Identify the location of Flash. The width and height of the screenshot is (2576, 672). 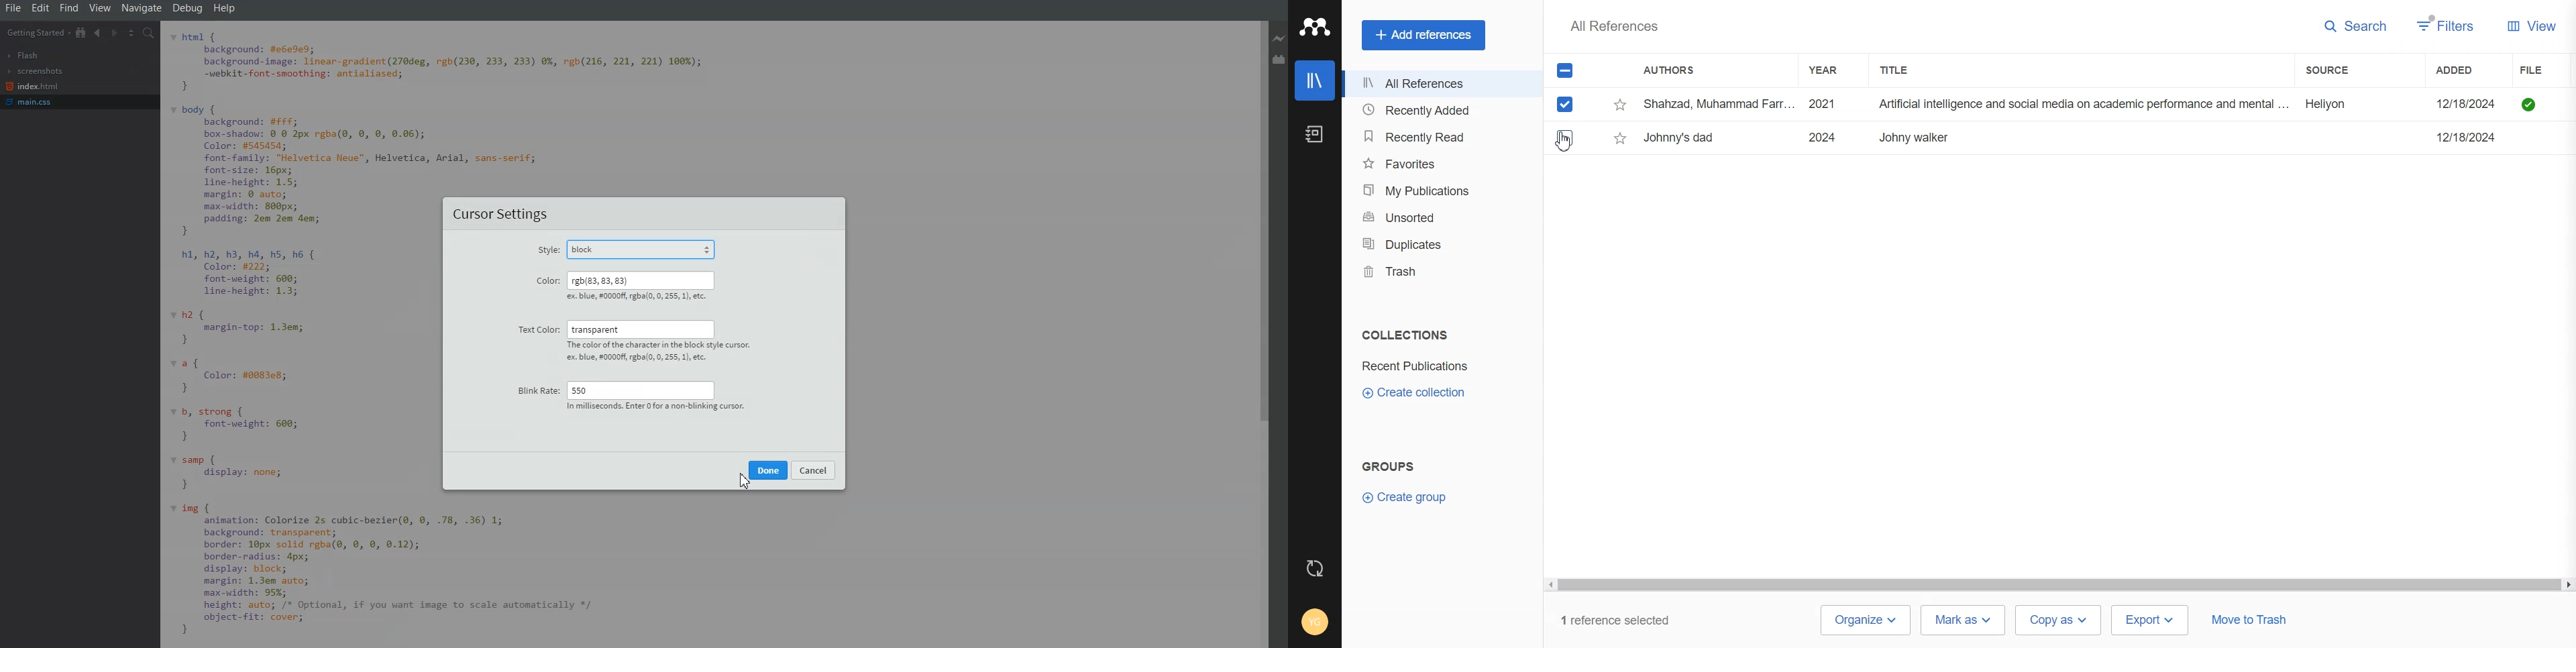
(24, 56).